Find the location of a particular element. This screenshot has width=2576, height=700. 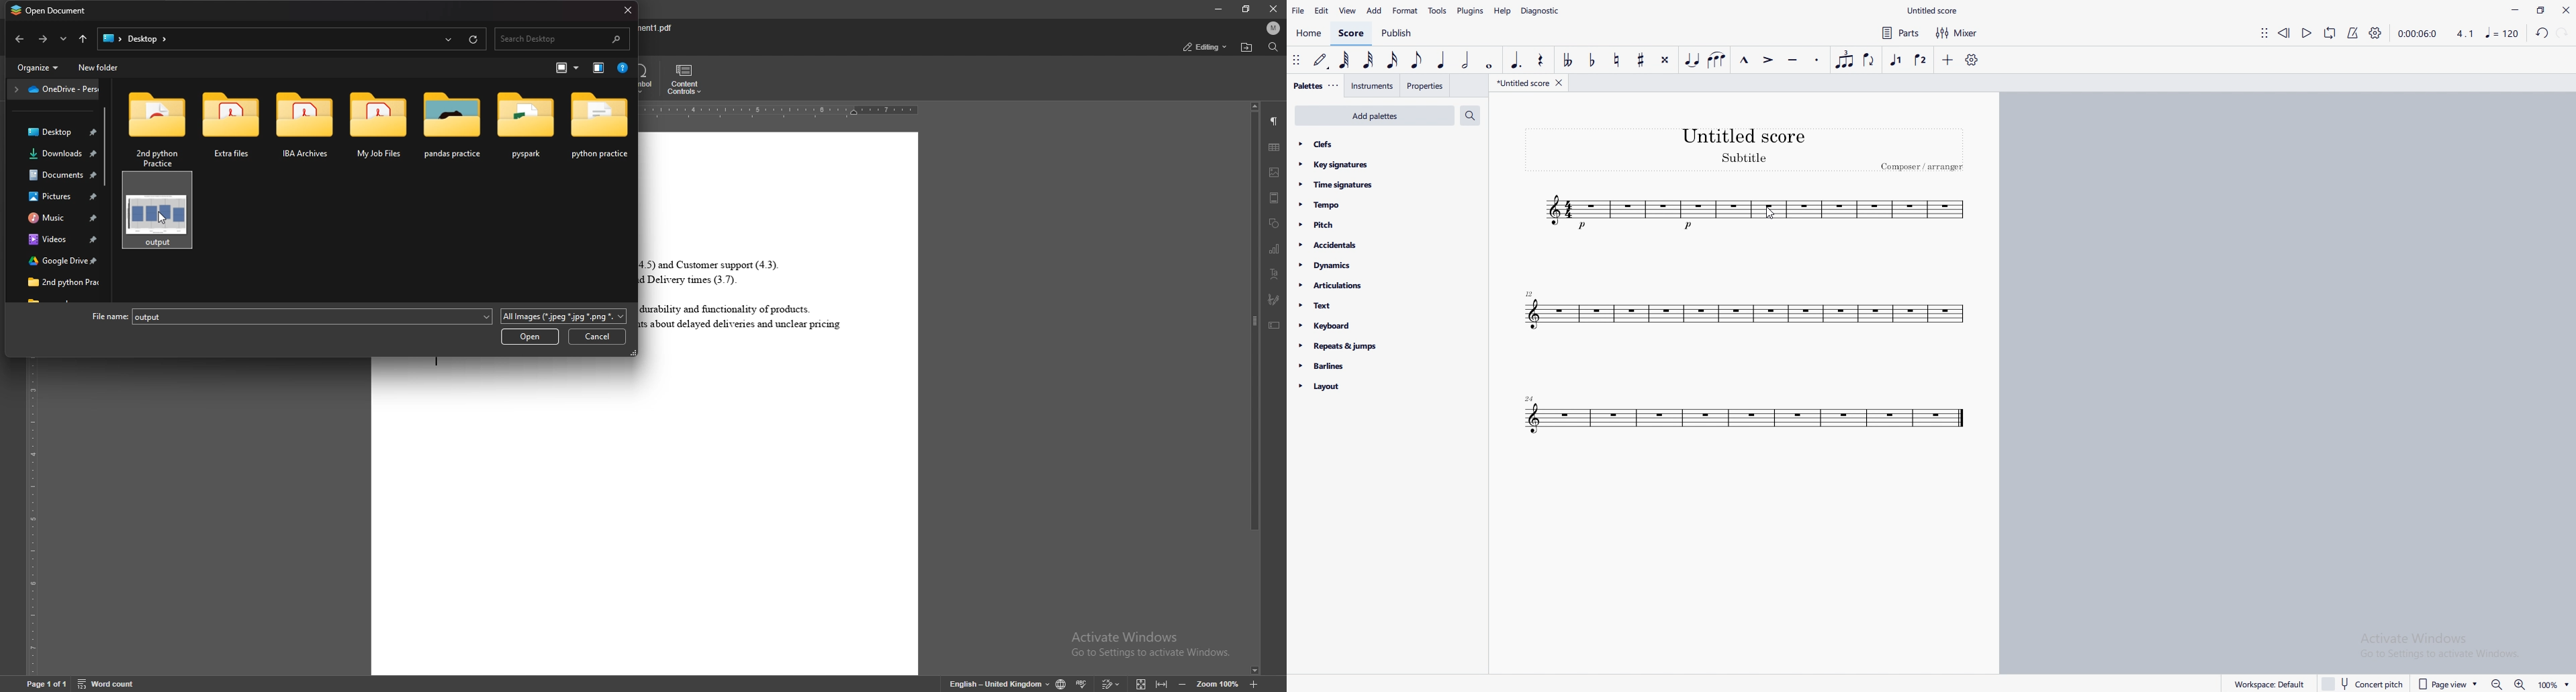

folder is located at coordinates (373, 127).